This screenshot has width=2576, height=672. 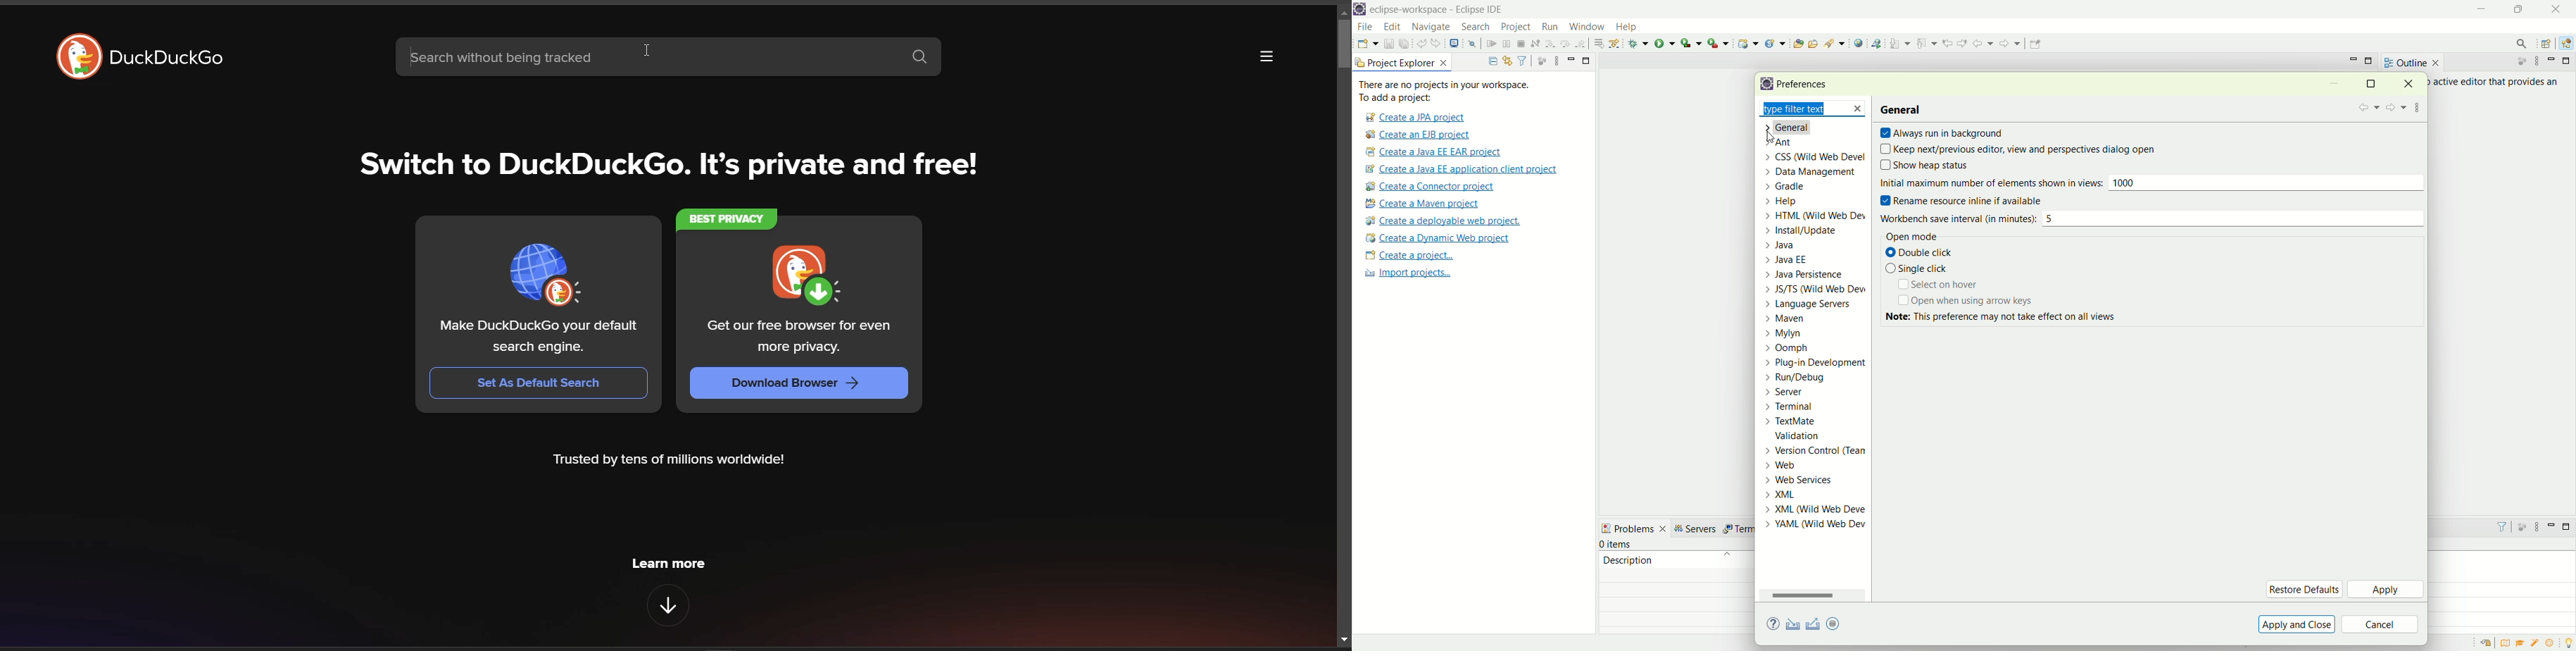 What do you see at coordinates (1423, 44) in the screenshot?
I see `undo` at bounding box center [1423, 44].